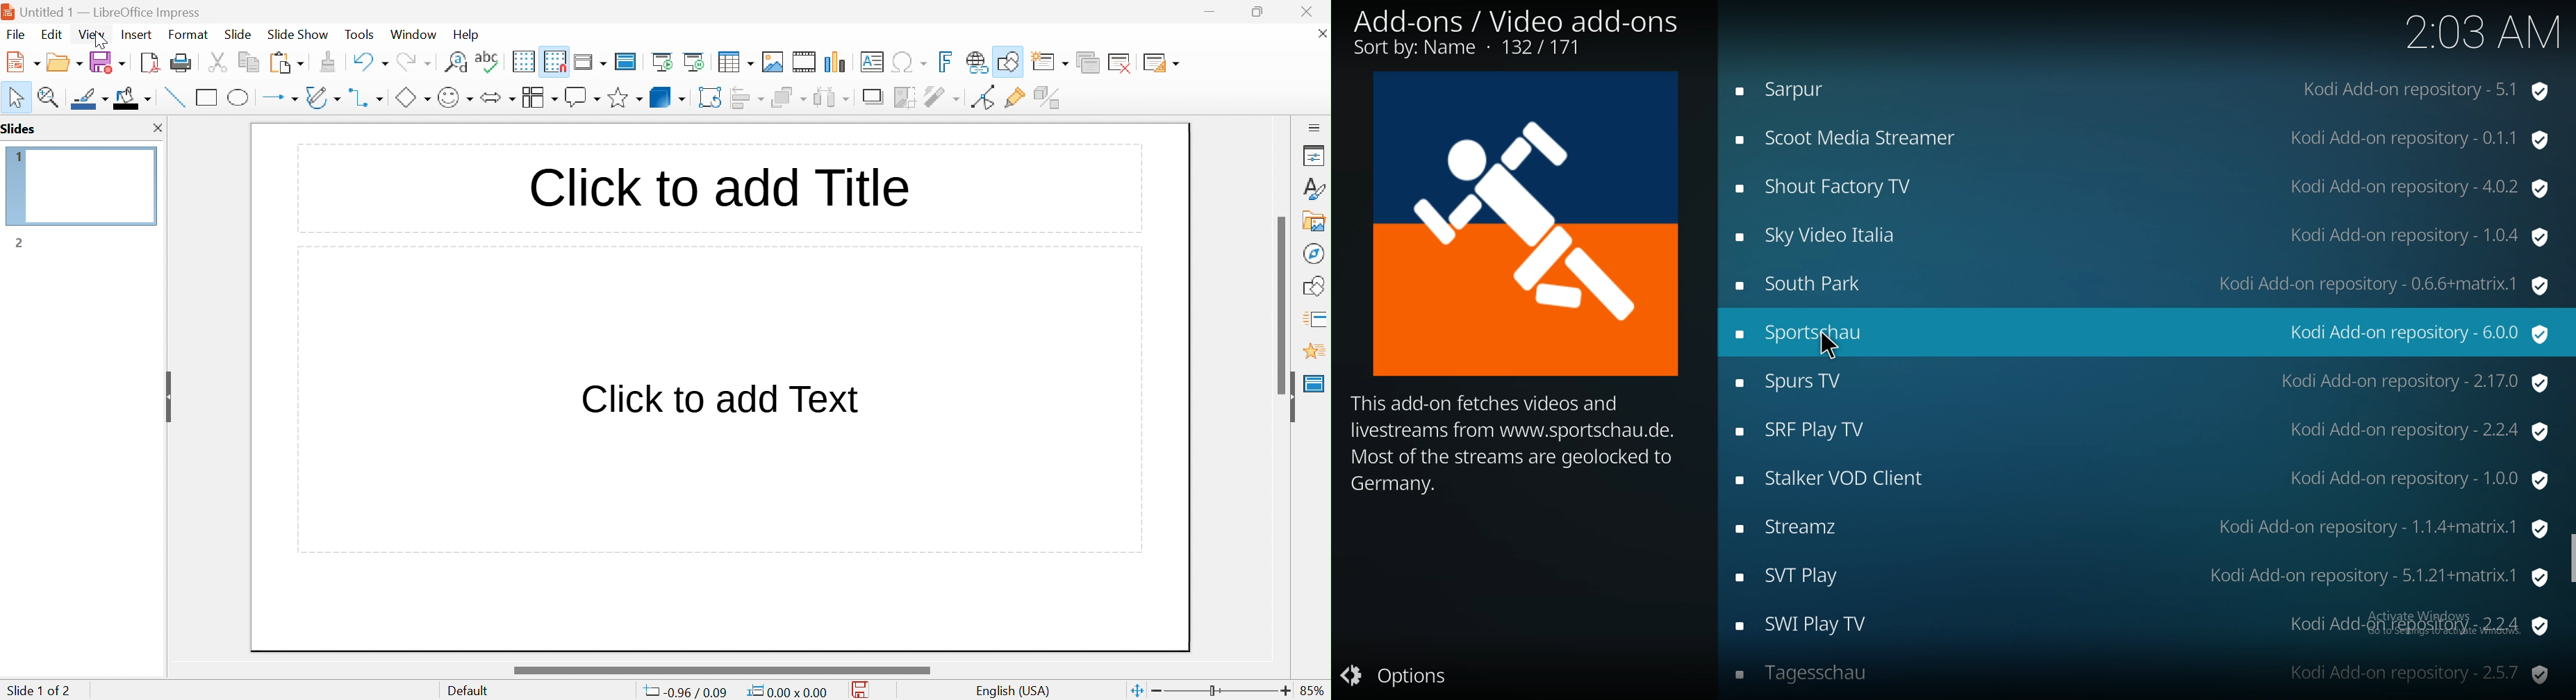 The image size is (2576, 700). Describe the element at coordinates (487, 58) in the screenshot. I see `spelling` at that location.